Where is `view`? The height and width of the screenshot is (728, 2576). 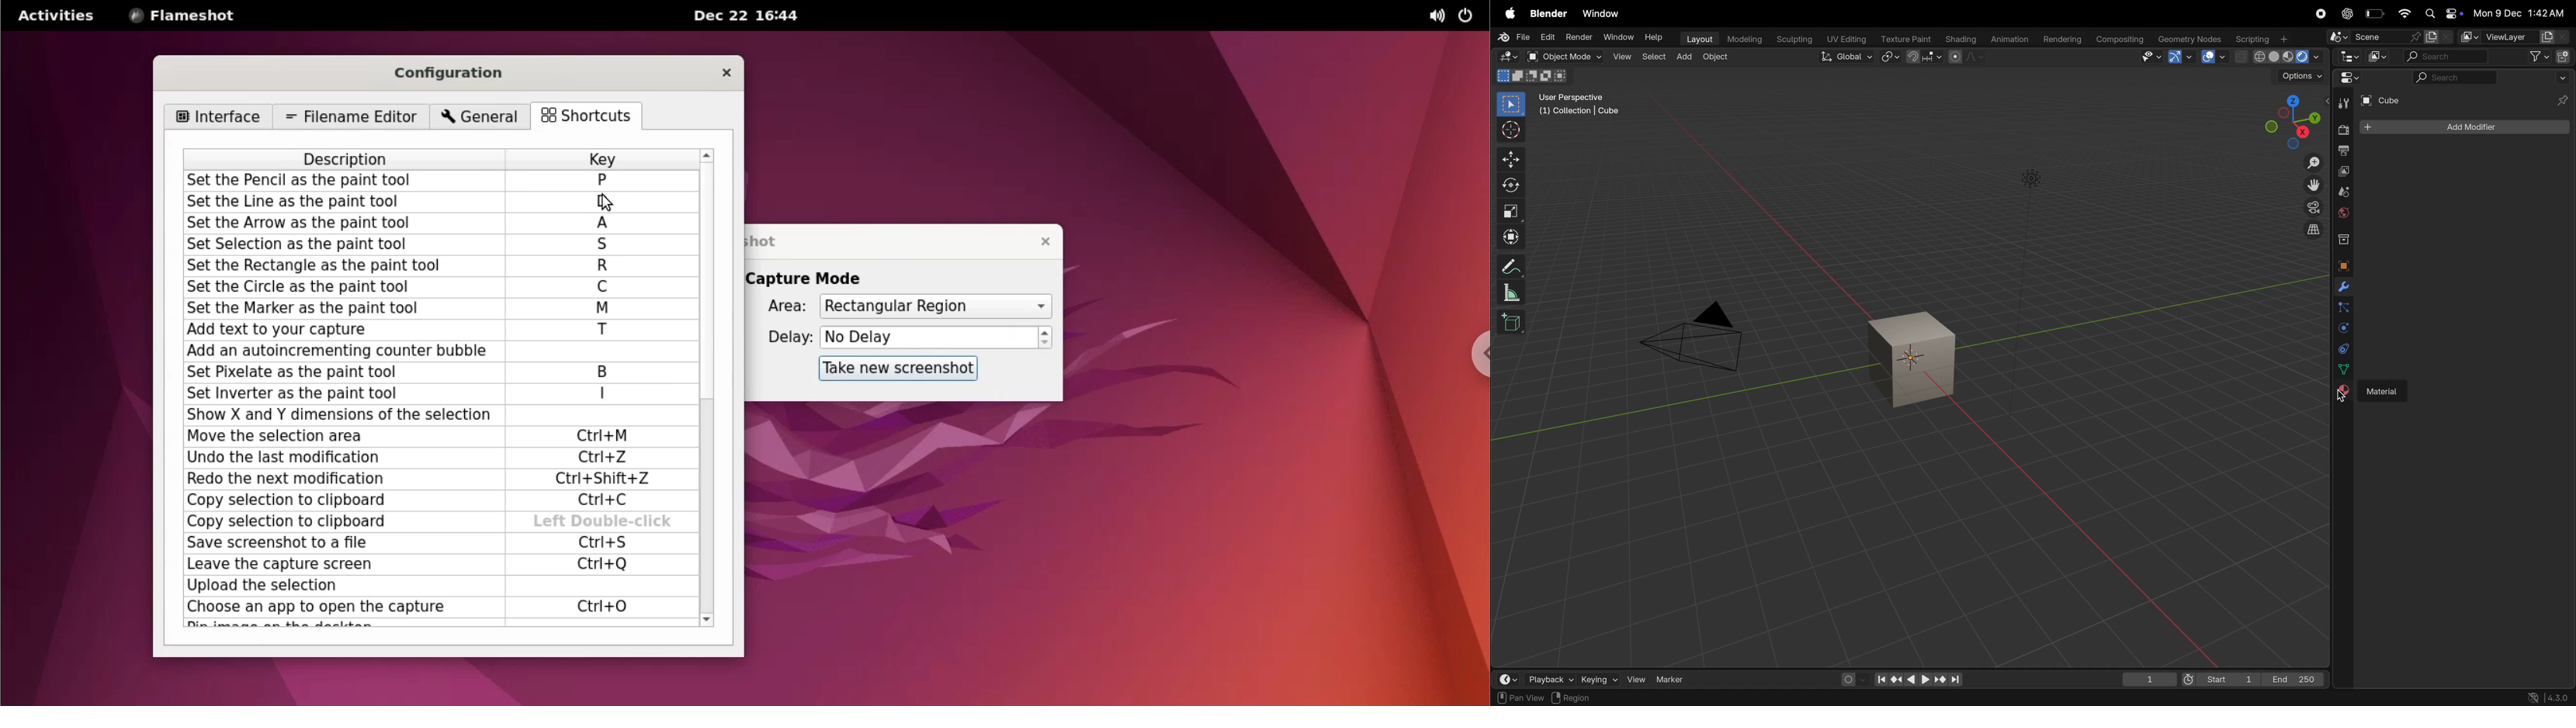 view is located at coordinates (1621, 58).